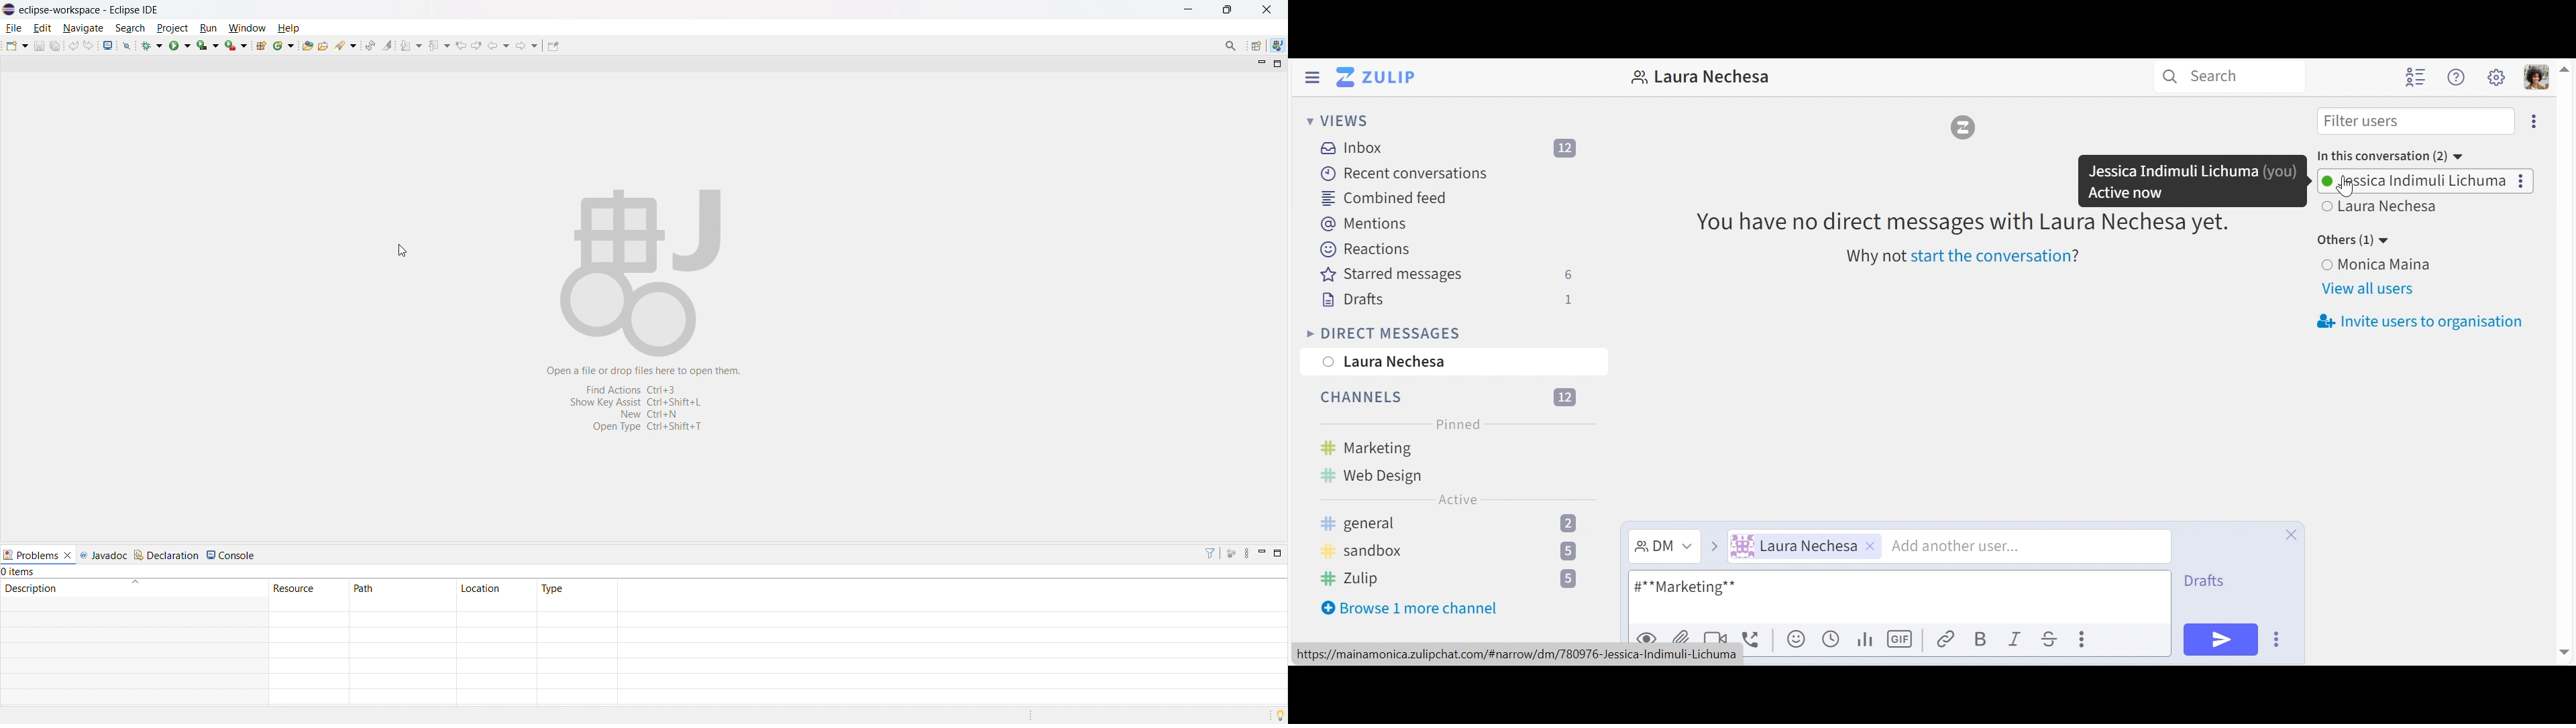 The width and height of the screenshot is (2576, 728). Describe the element at coordinates (1387, 363) in the screenshot. I see `Laura Nechesa` at that location.